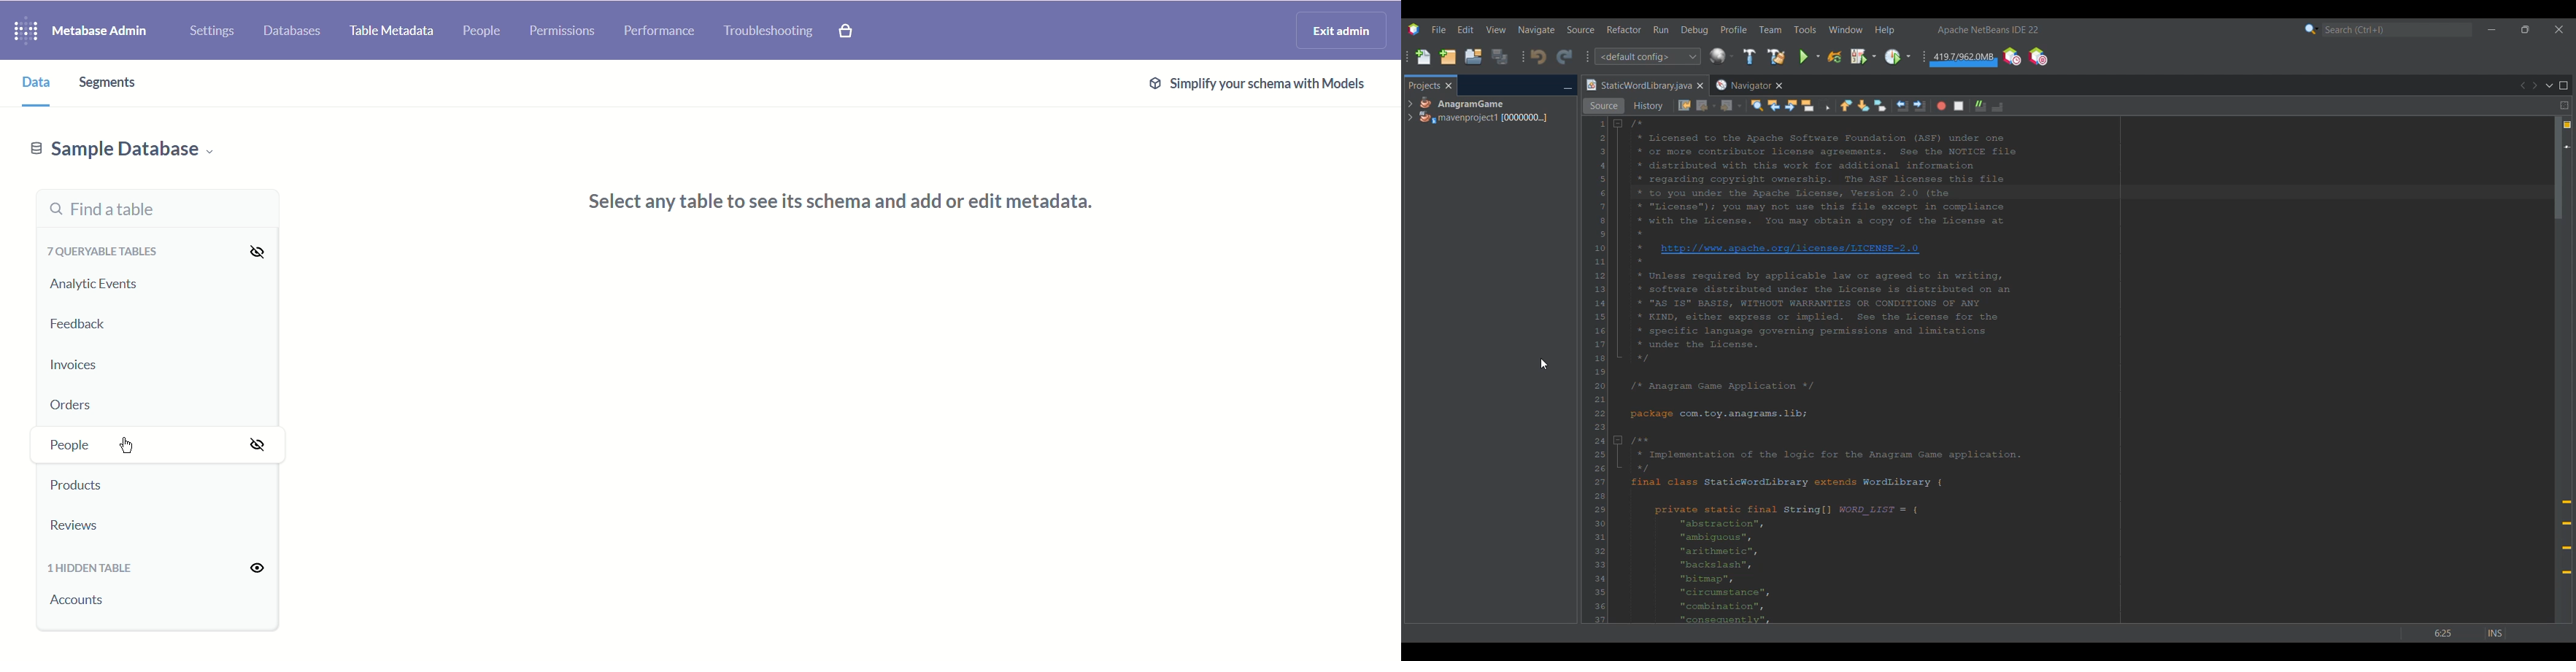  I want to click on File menu, so click(1438, 29).